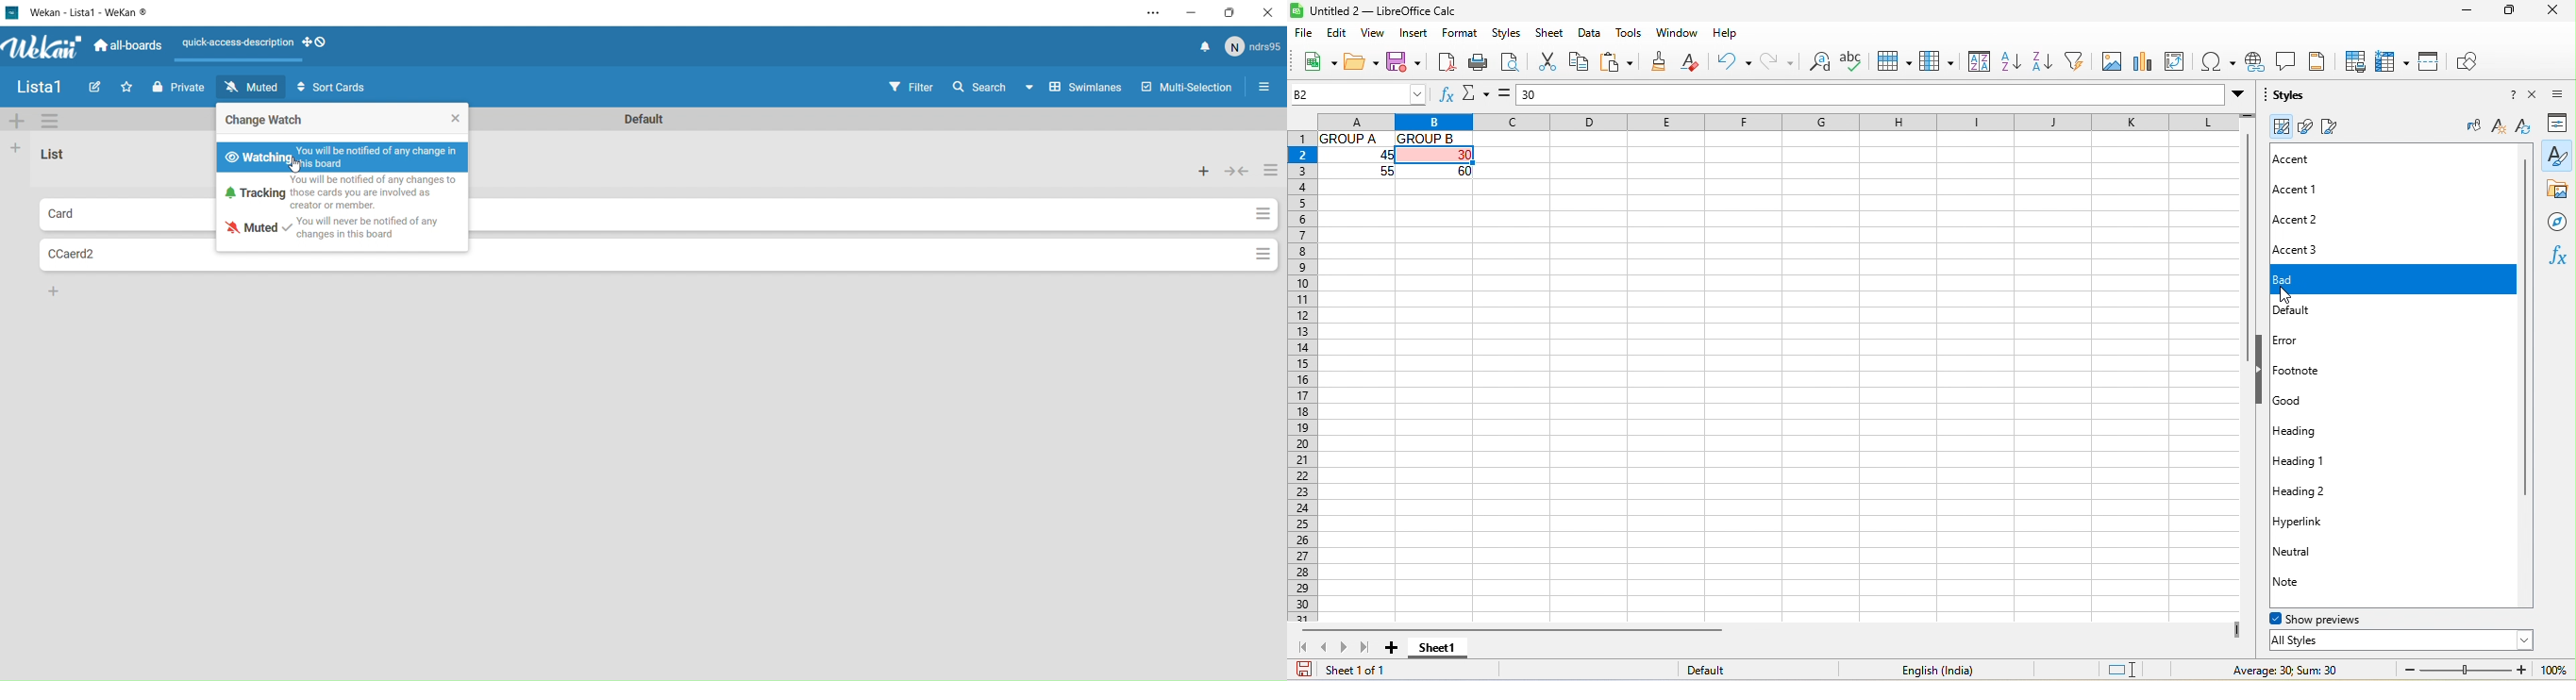  I want to click on function, so click(2561, 257).